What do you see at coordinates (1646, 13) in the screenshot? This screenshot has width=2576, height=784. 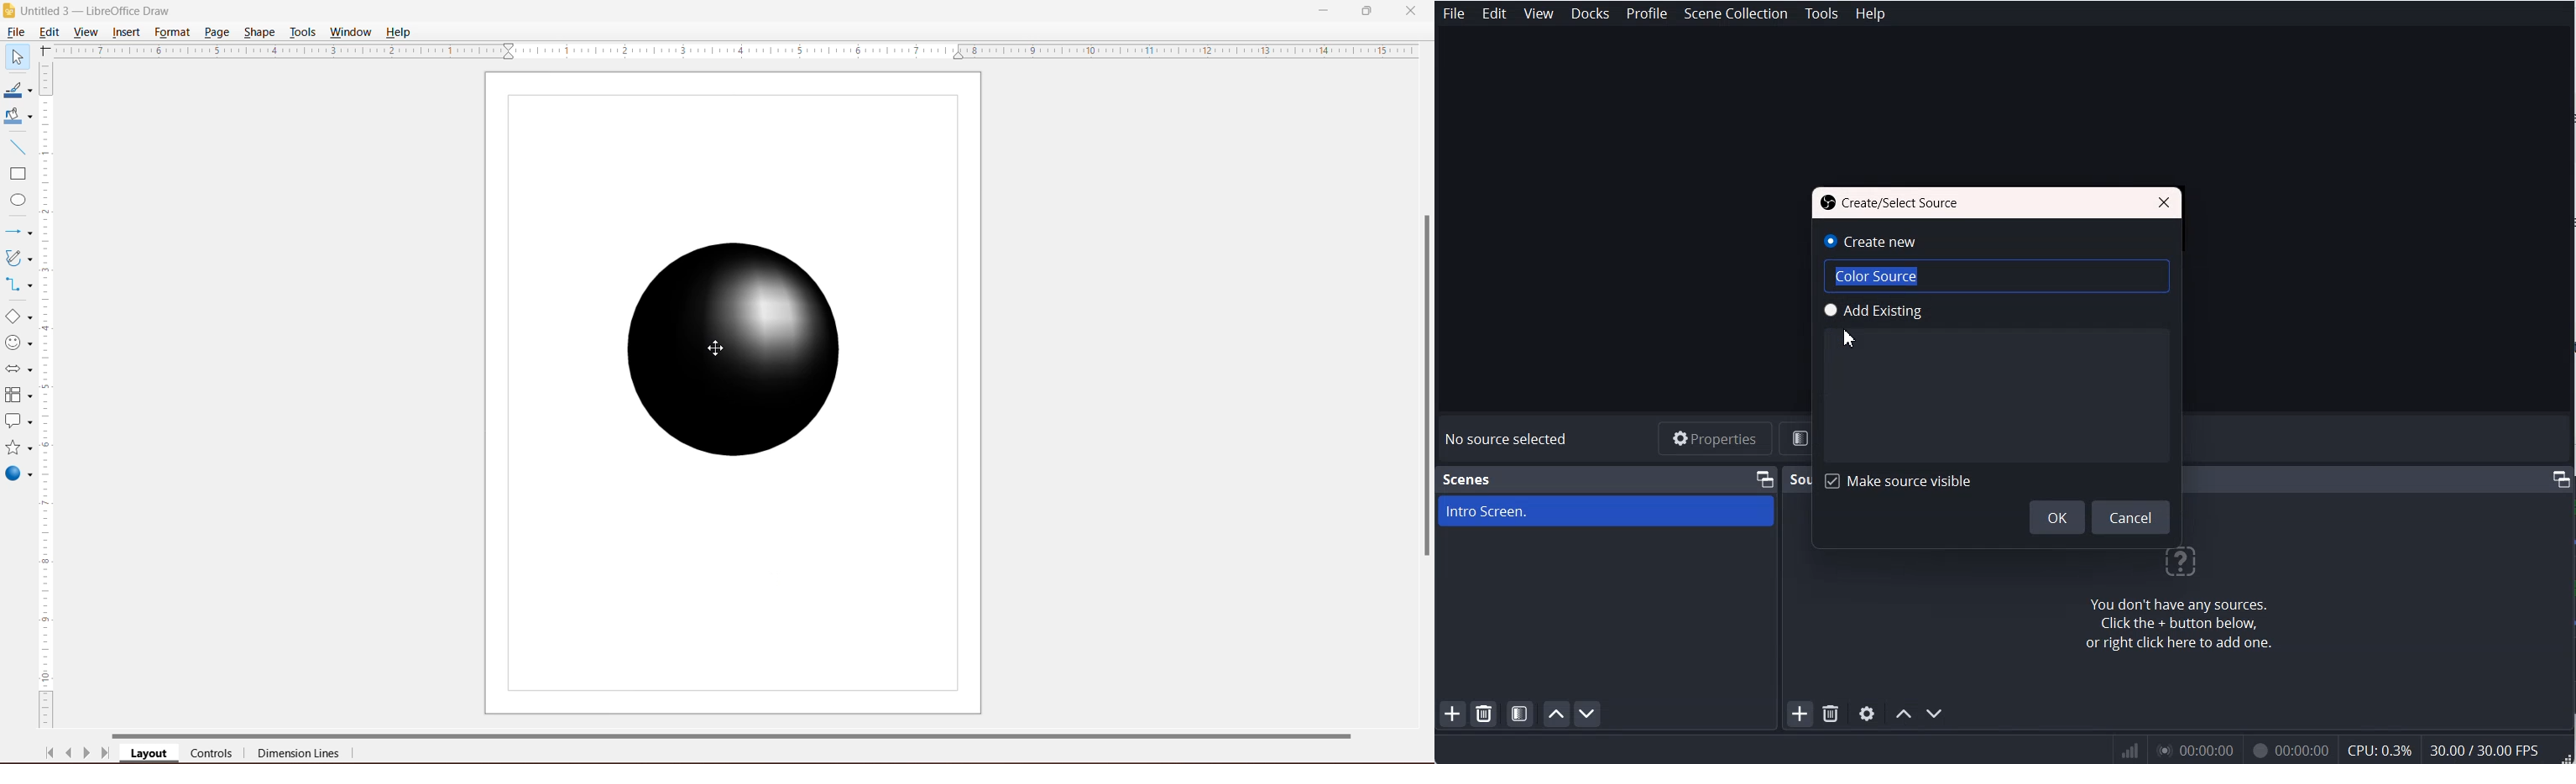 I see `Profile` at bounding box center [1646, 13].